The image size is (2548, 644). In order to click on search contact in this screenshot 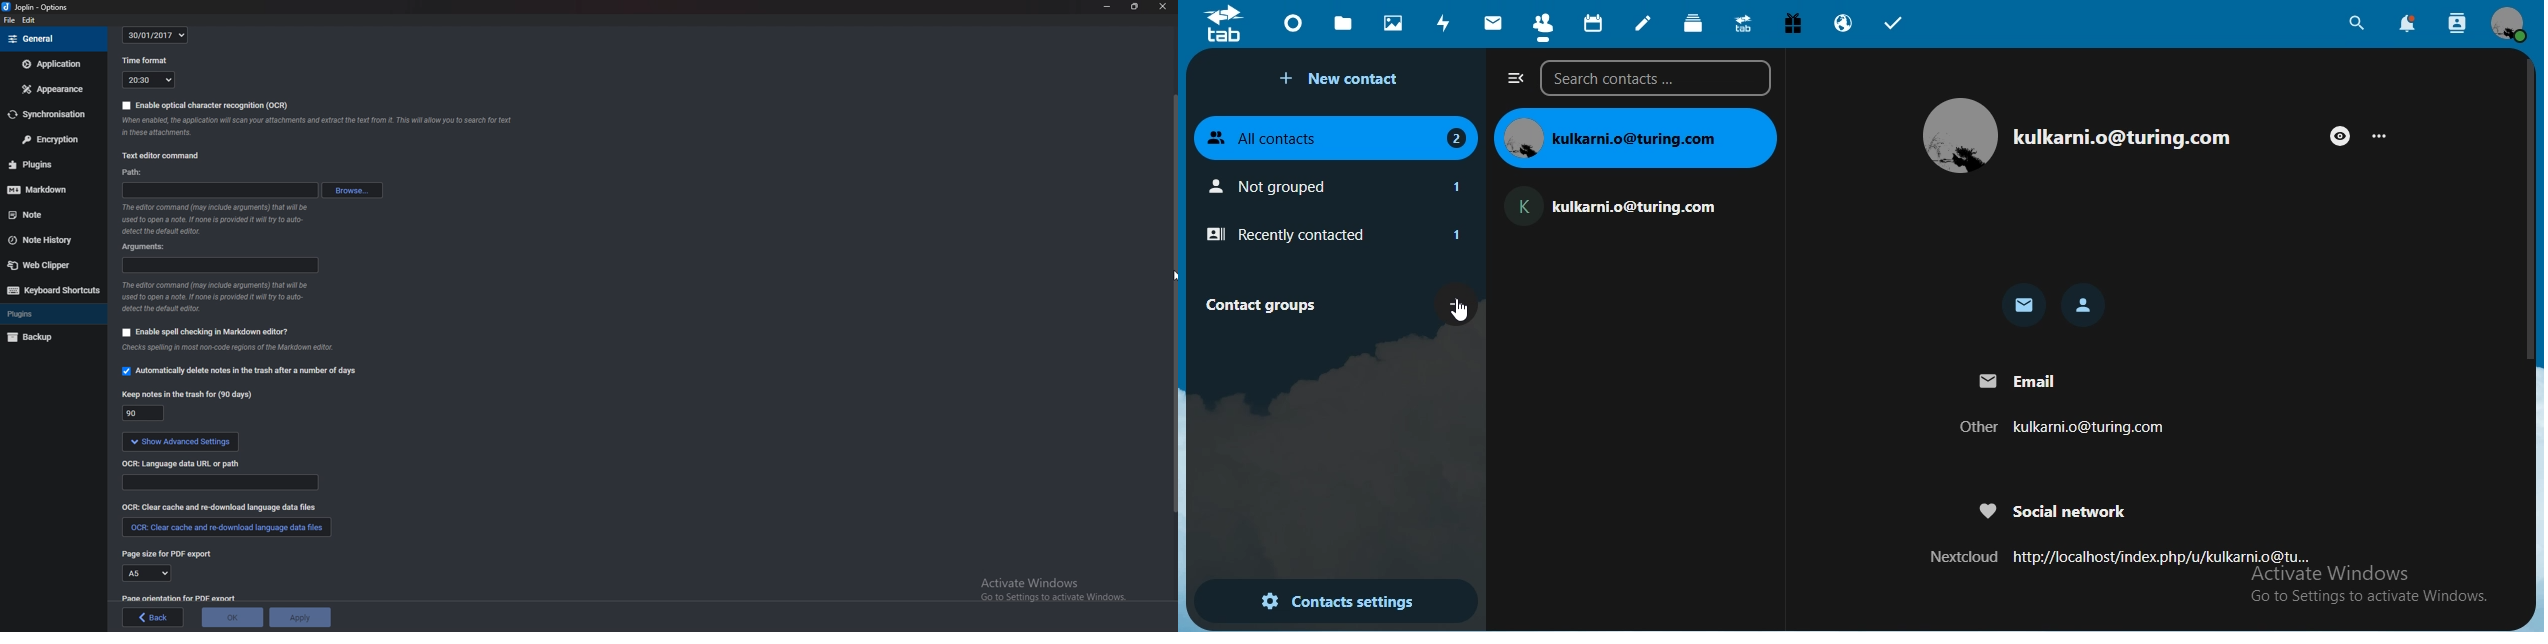, I will do `click(2458, 24)`.